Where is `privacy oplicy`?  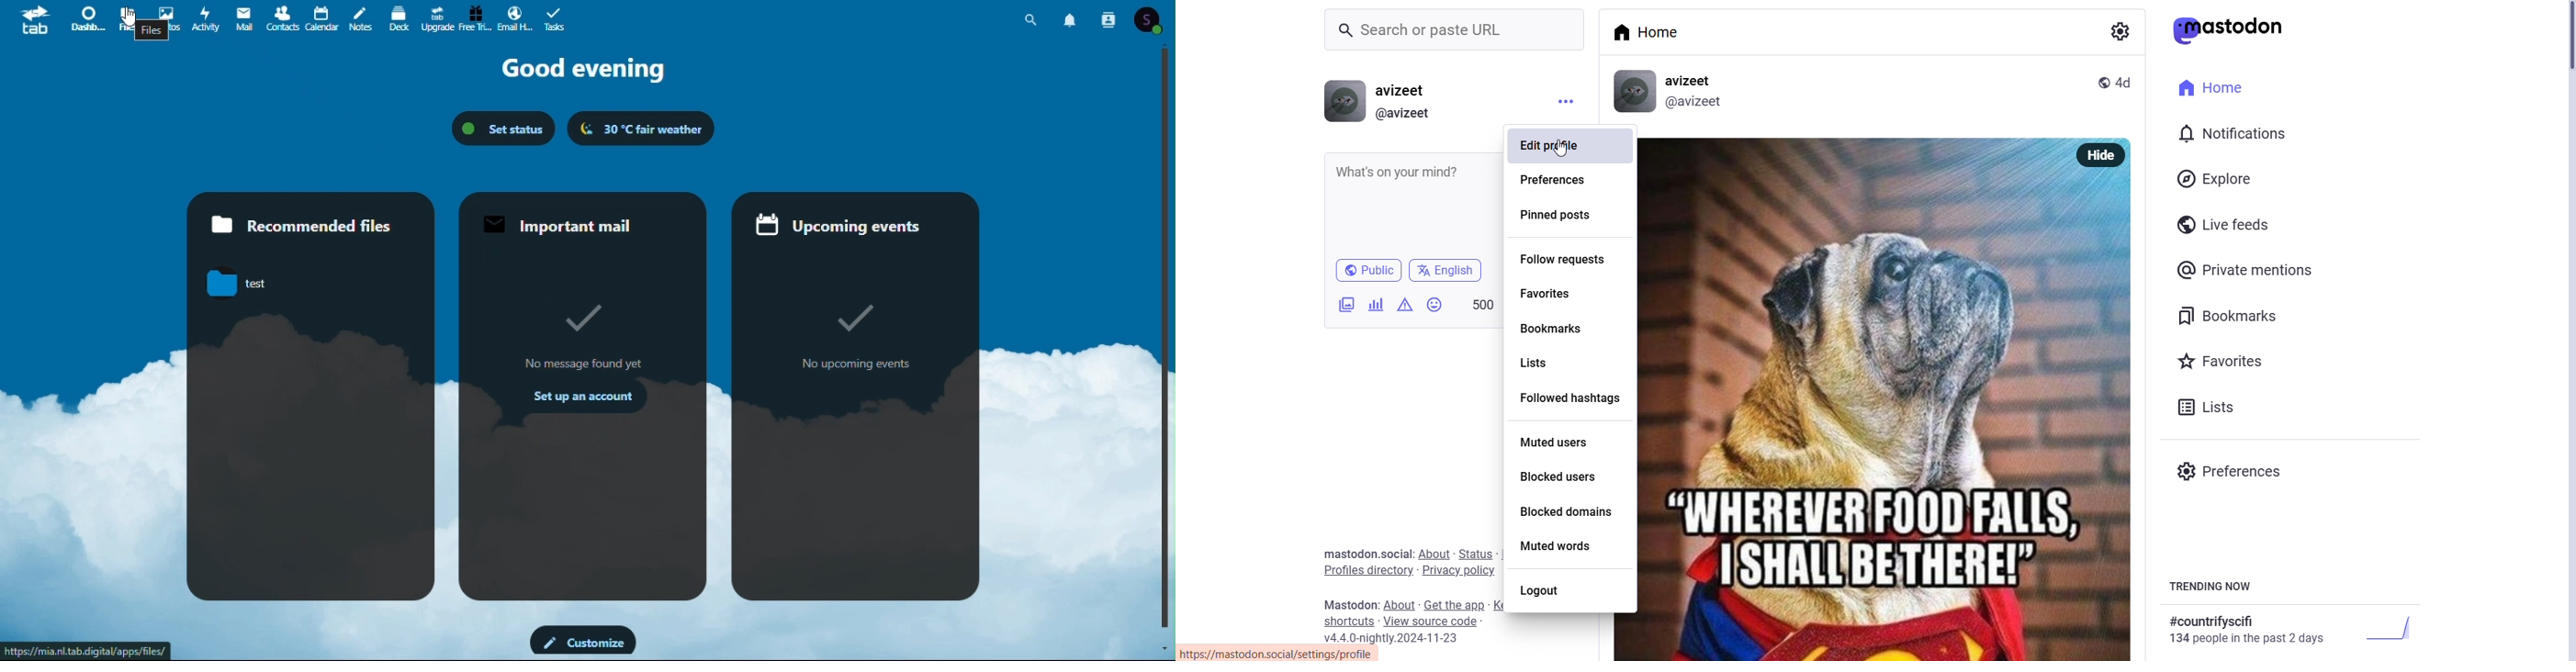
privacy oplicy is located at coordinates (1460, 571).